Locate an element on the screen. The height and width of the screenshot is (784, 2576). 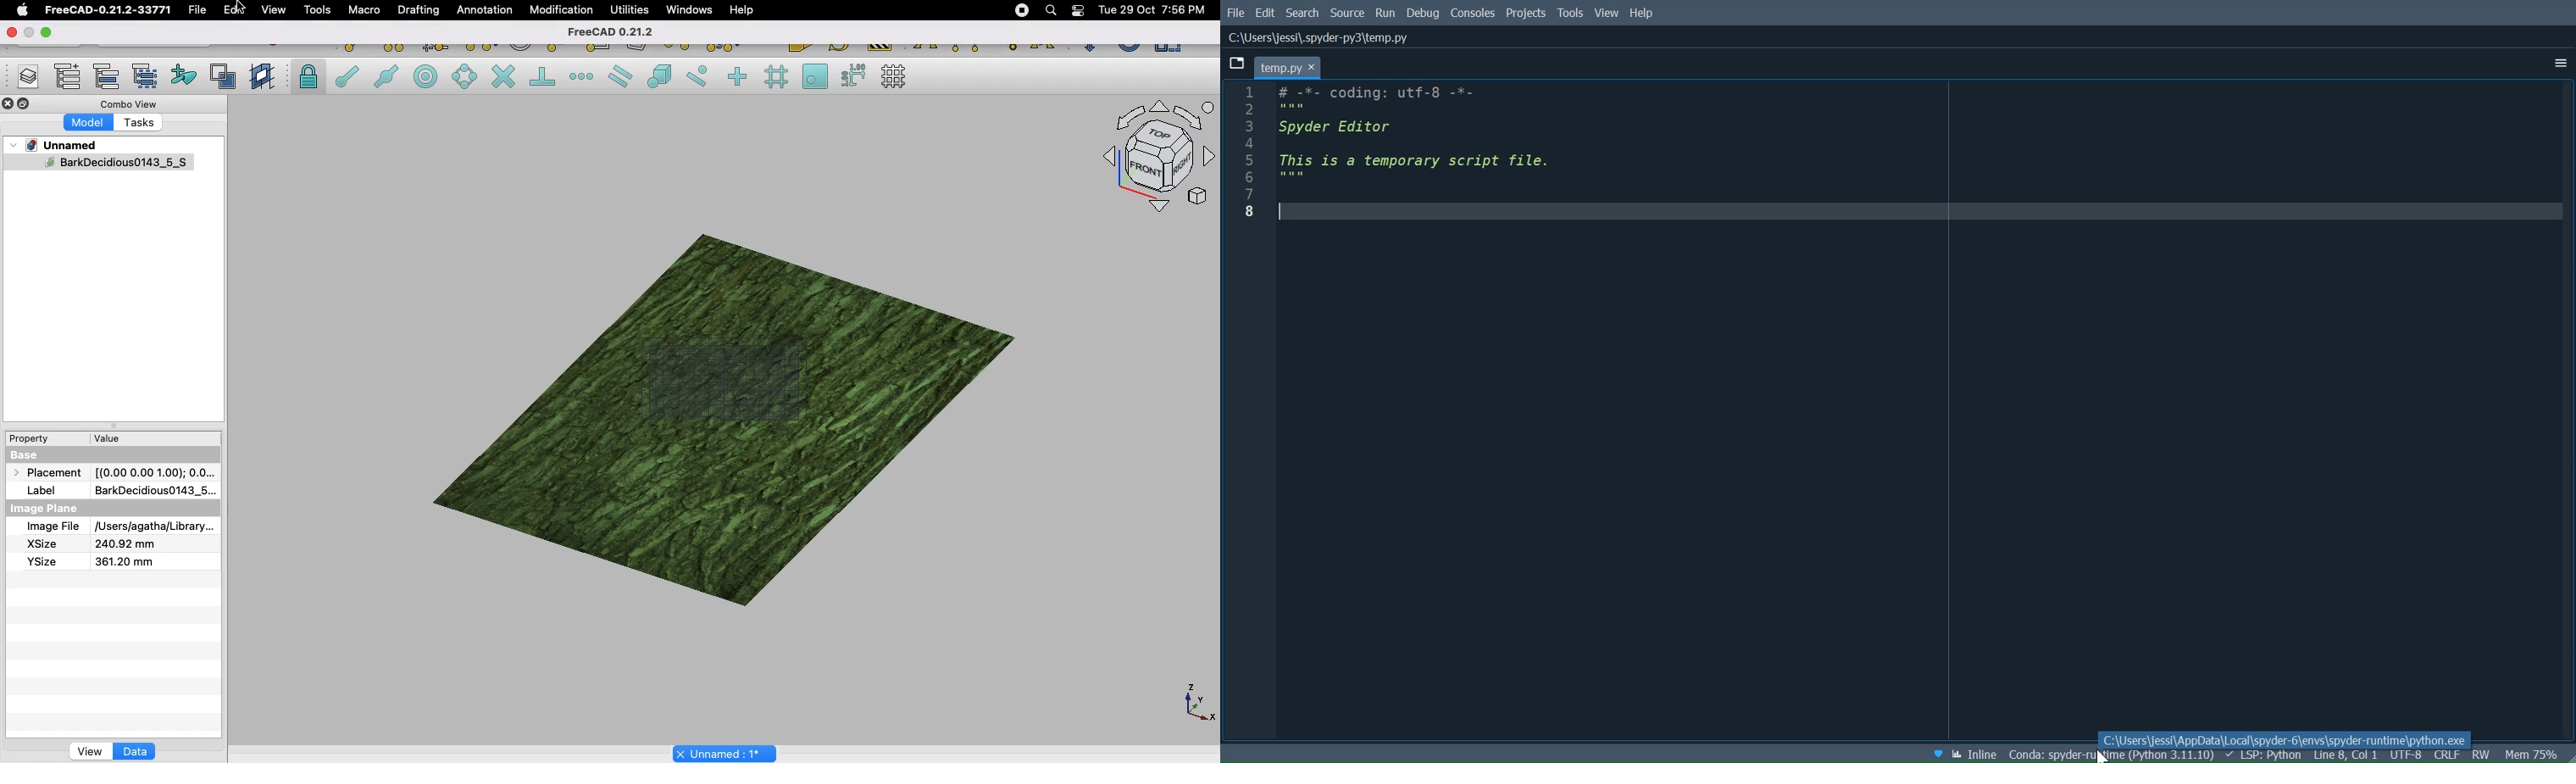
Snap midpoint is located at coordinates (387, 79).